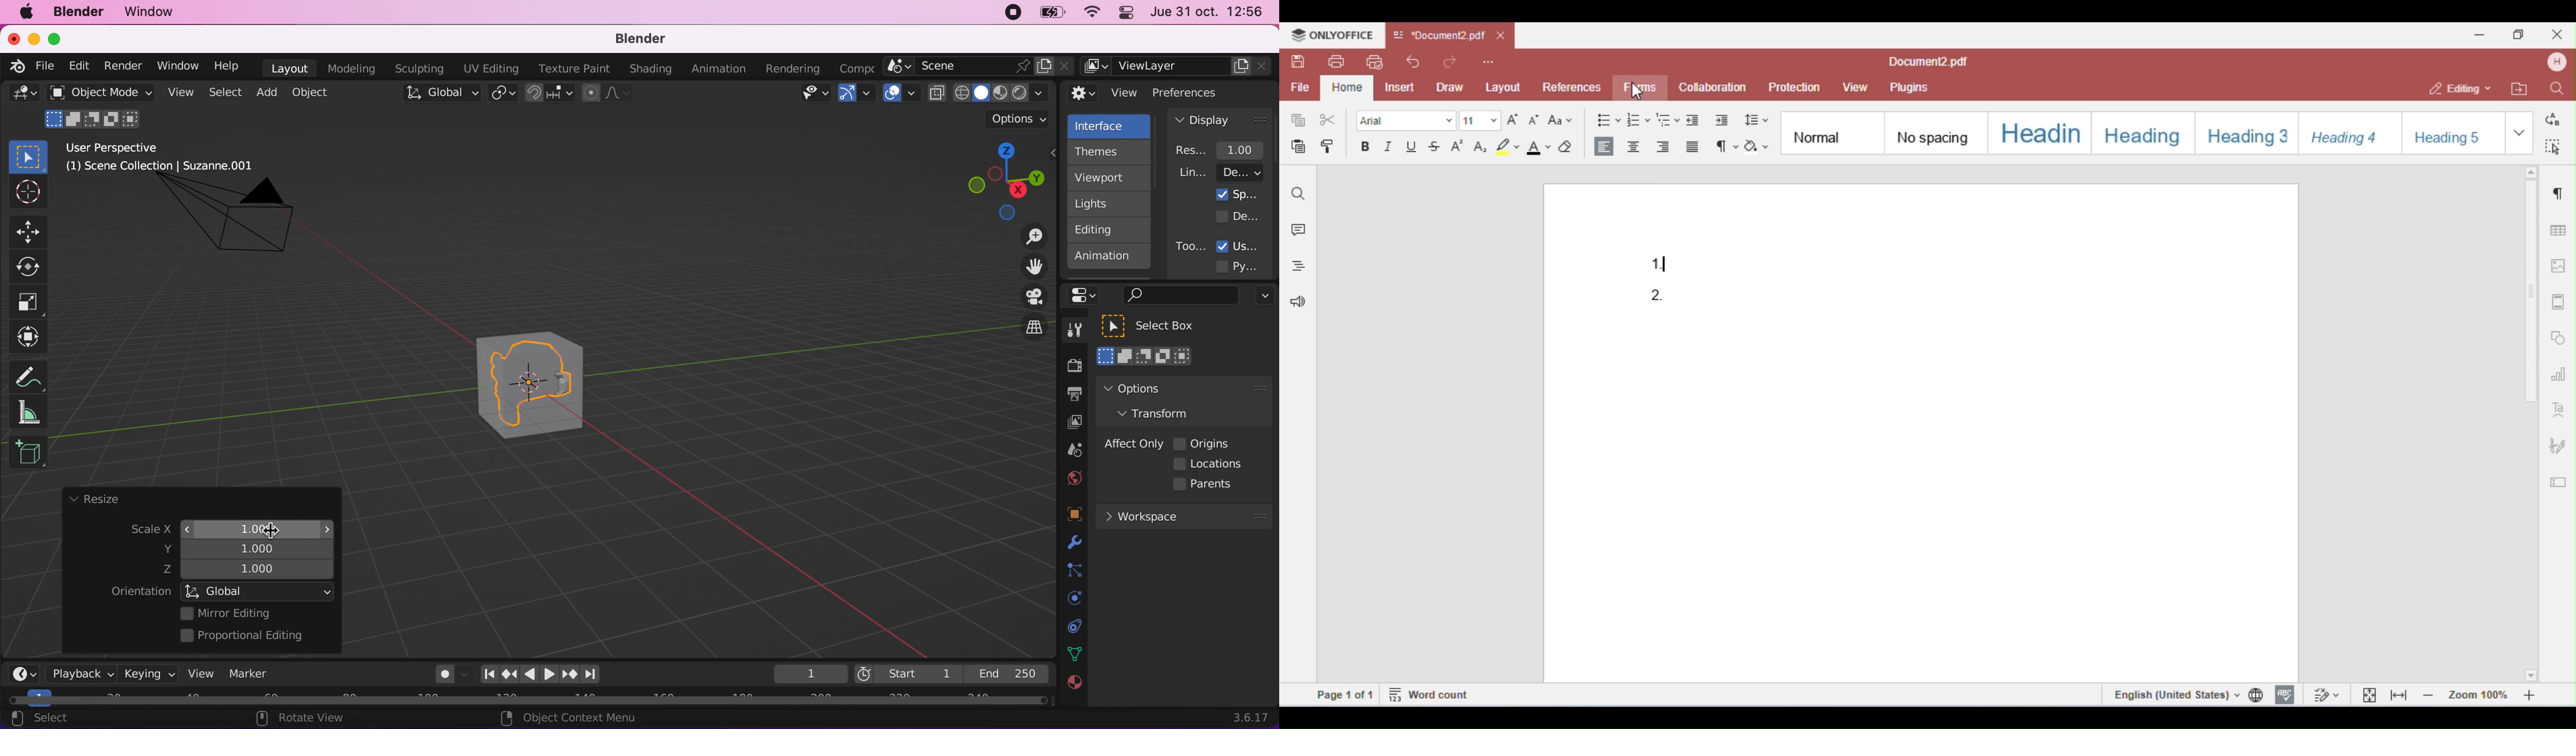  What do you see at coordinates (252, 570) in the screenshot?
I see `z` at bounding box center [252, 570].